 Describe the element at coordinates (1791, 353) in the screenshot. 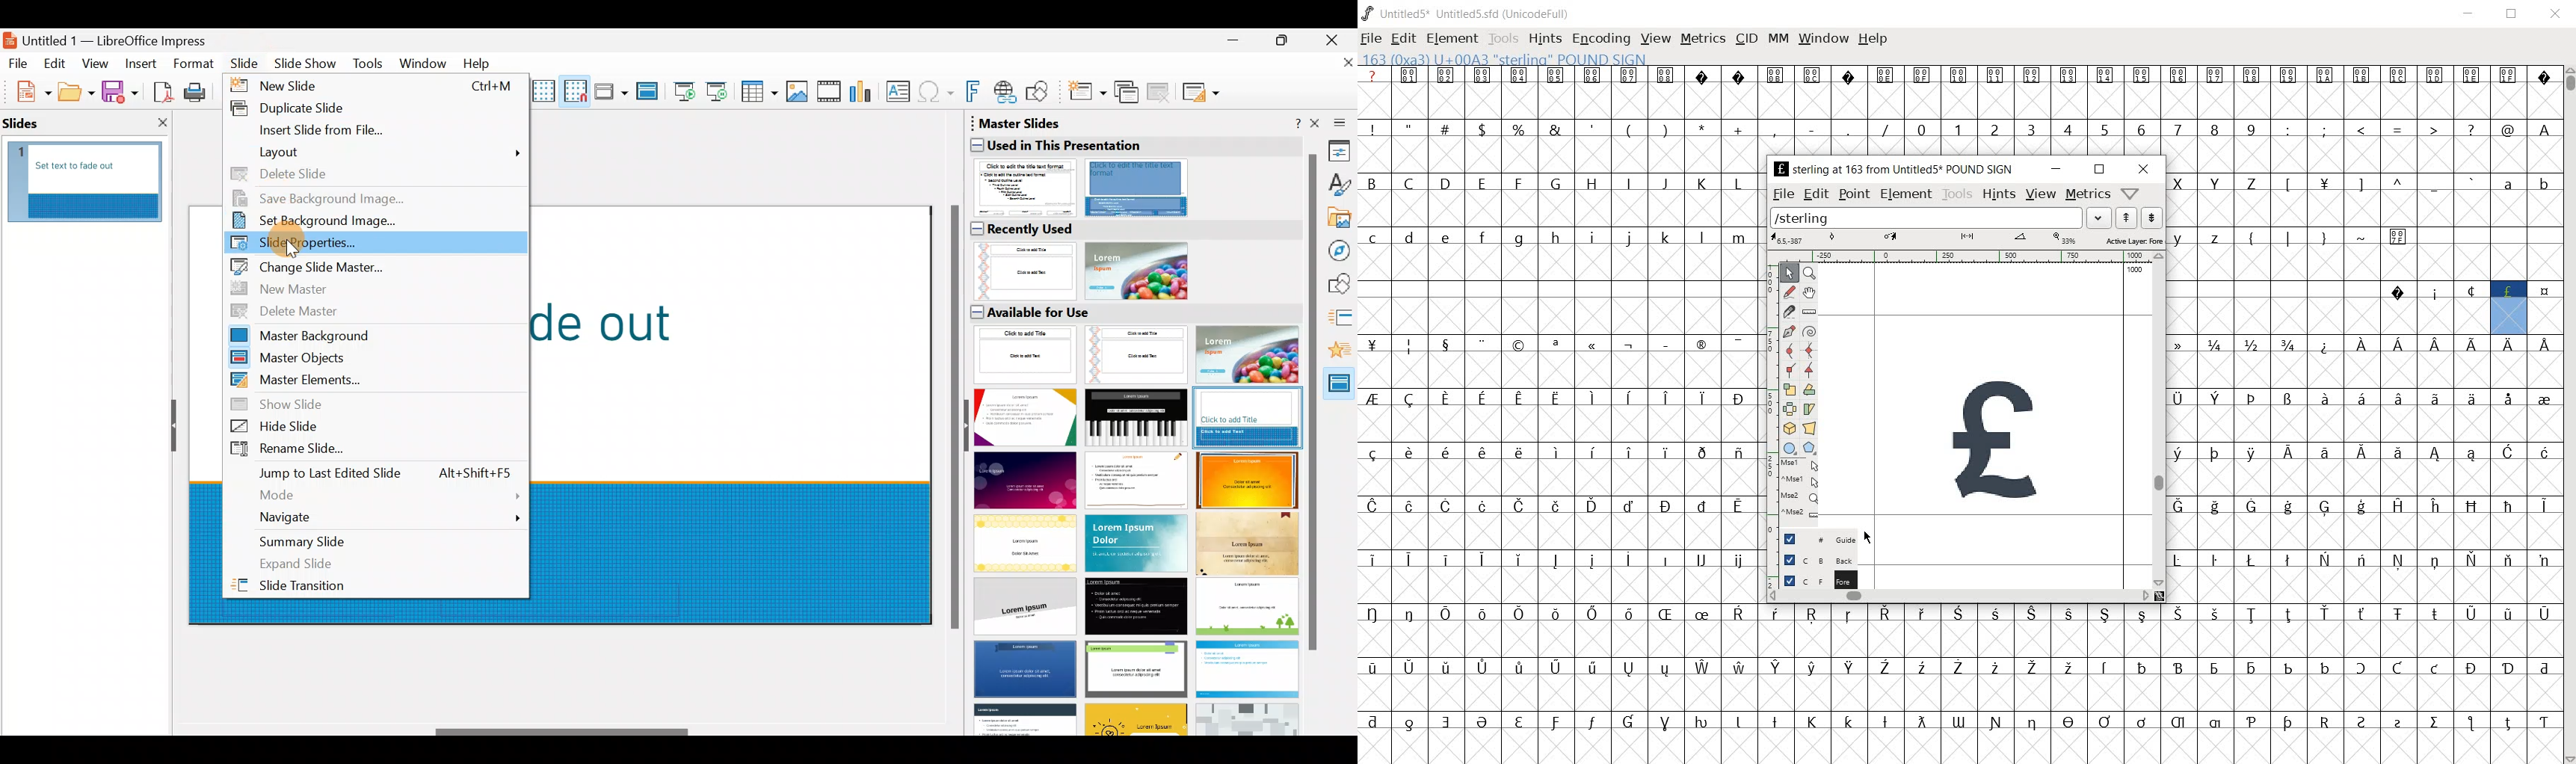

I see `curve` at that location.